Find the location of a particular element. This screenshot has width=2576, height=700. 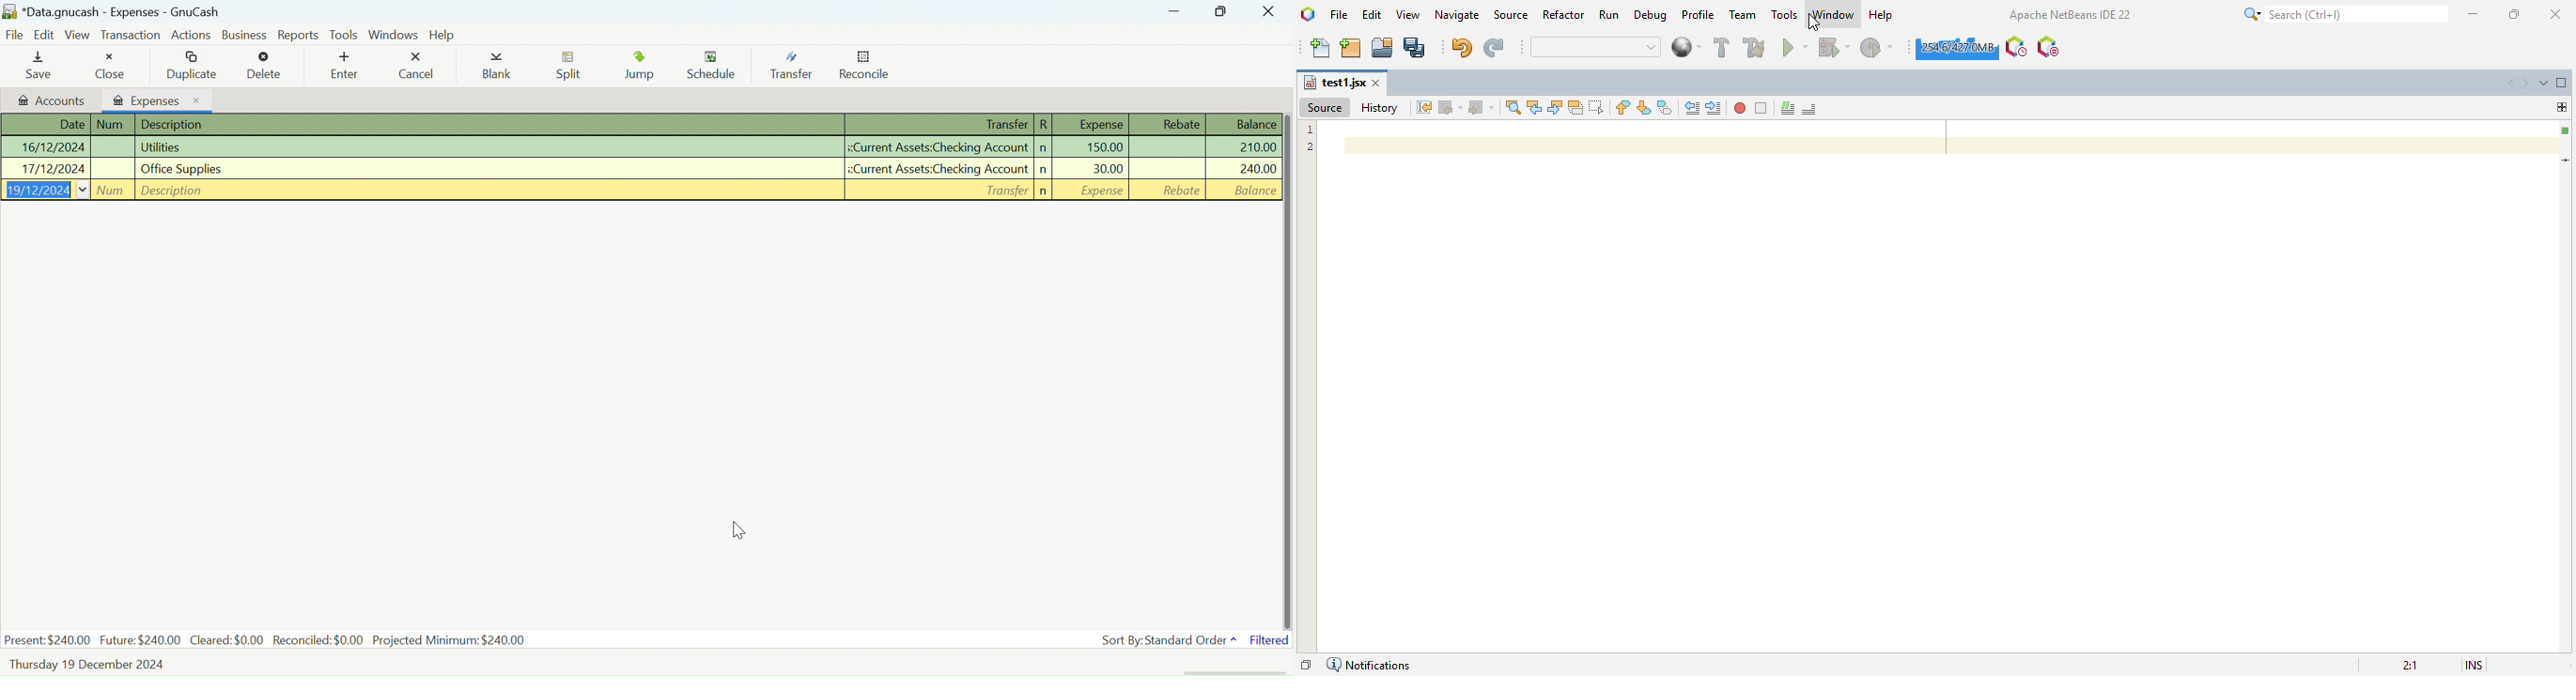

help is located at coordinates (1882, 15).